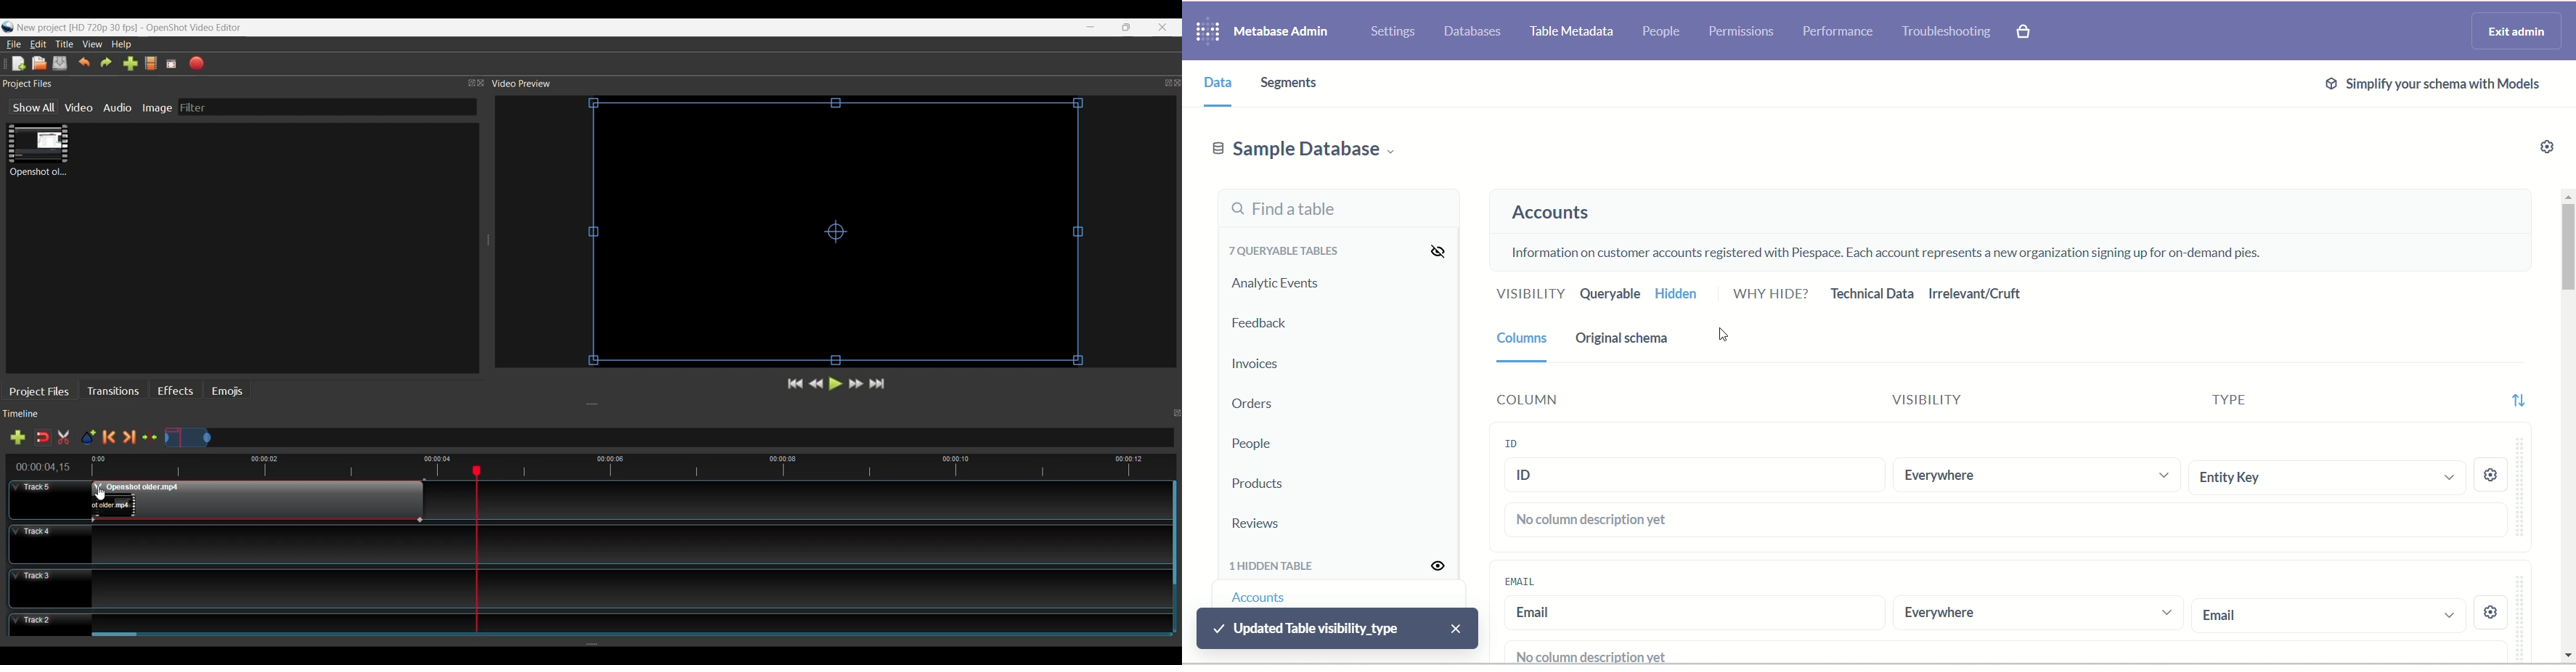  Describe the element at coordinates (1322, 153) in the screenshot. I see `sample database` at that location.